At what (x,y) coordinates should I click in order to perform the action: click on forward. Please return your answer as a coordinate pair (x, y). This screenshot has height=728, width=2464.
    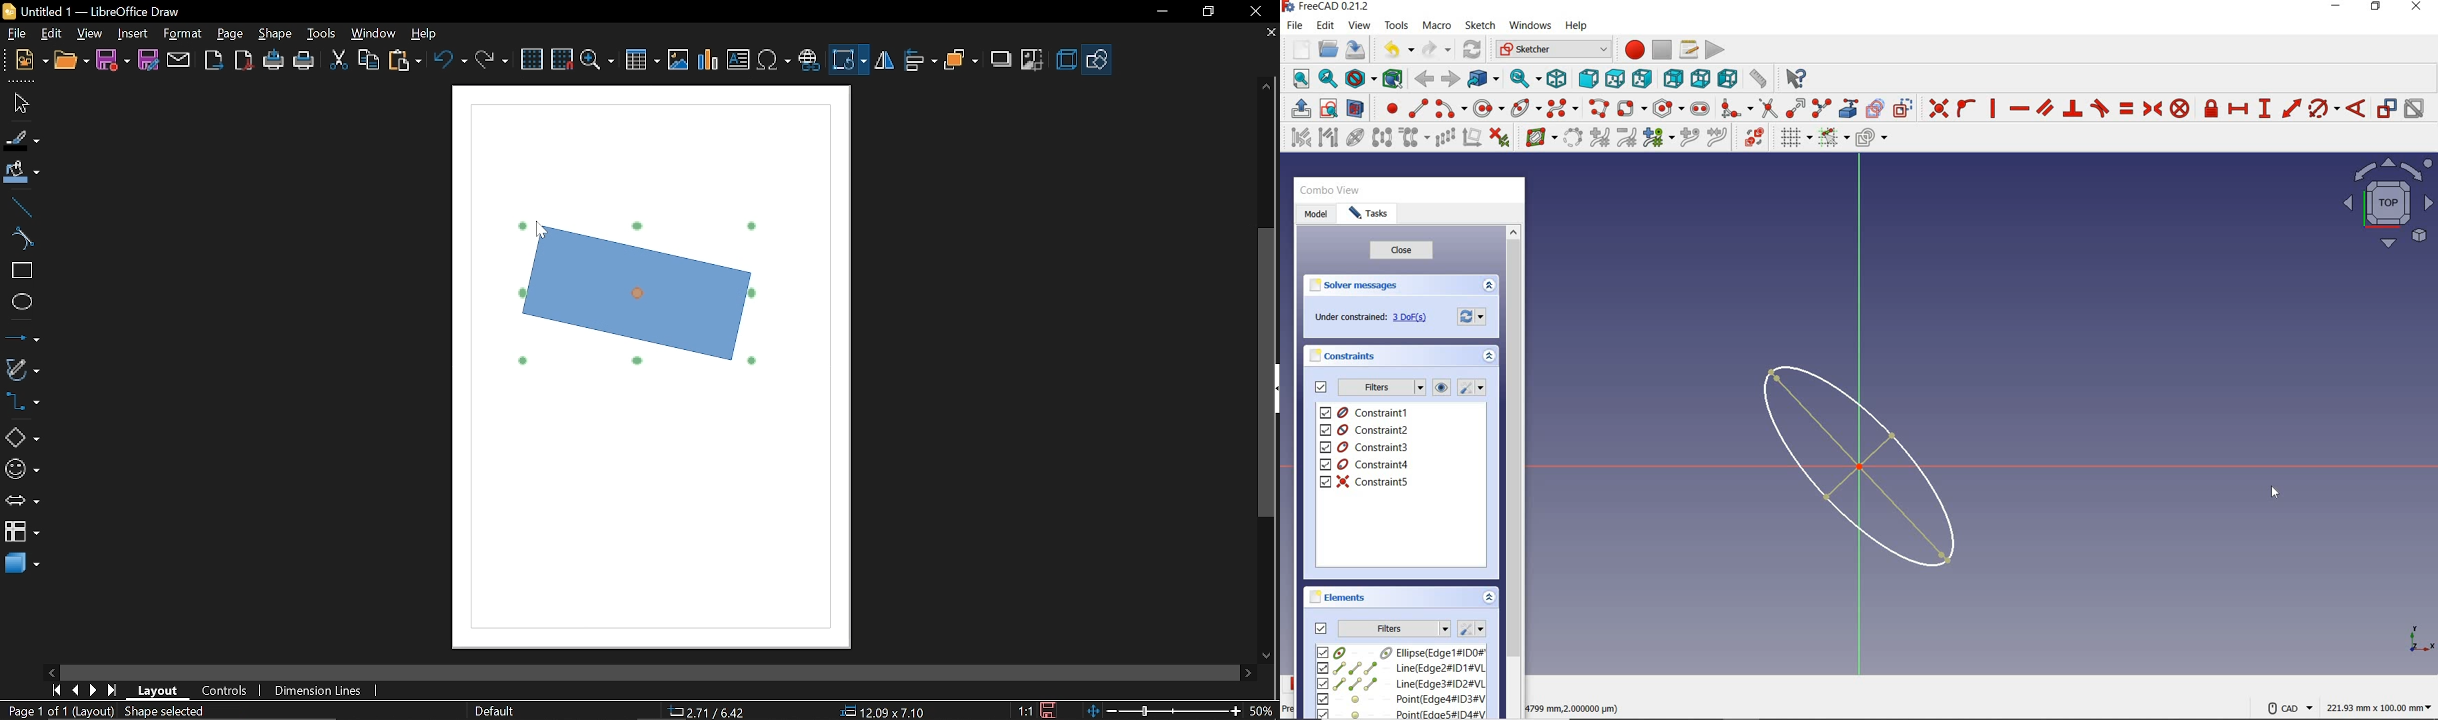
    Looking at the image, I should click on (1449, 79).